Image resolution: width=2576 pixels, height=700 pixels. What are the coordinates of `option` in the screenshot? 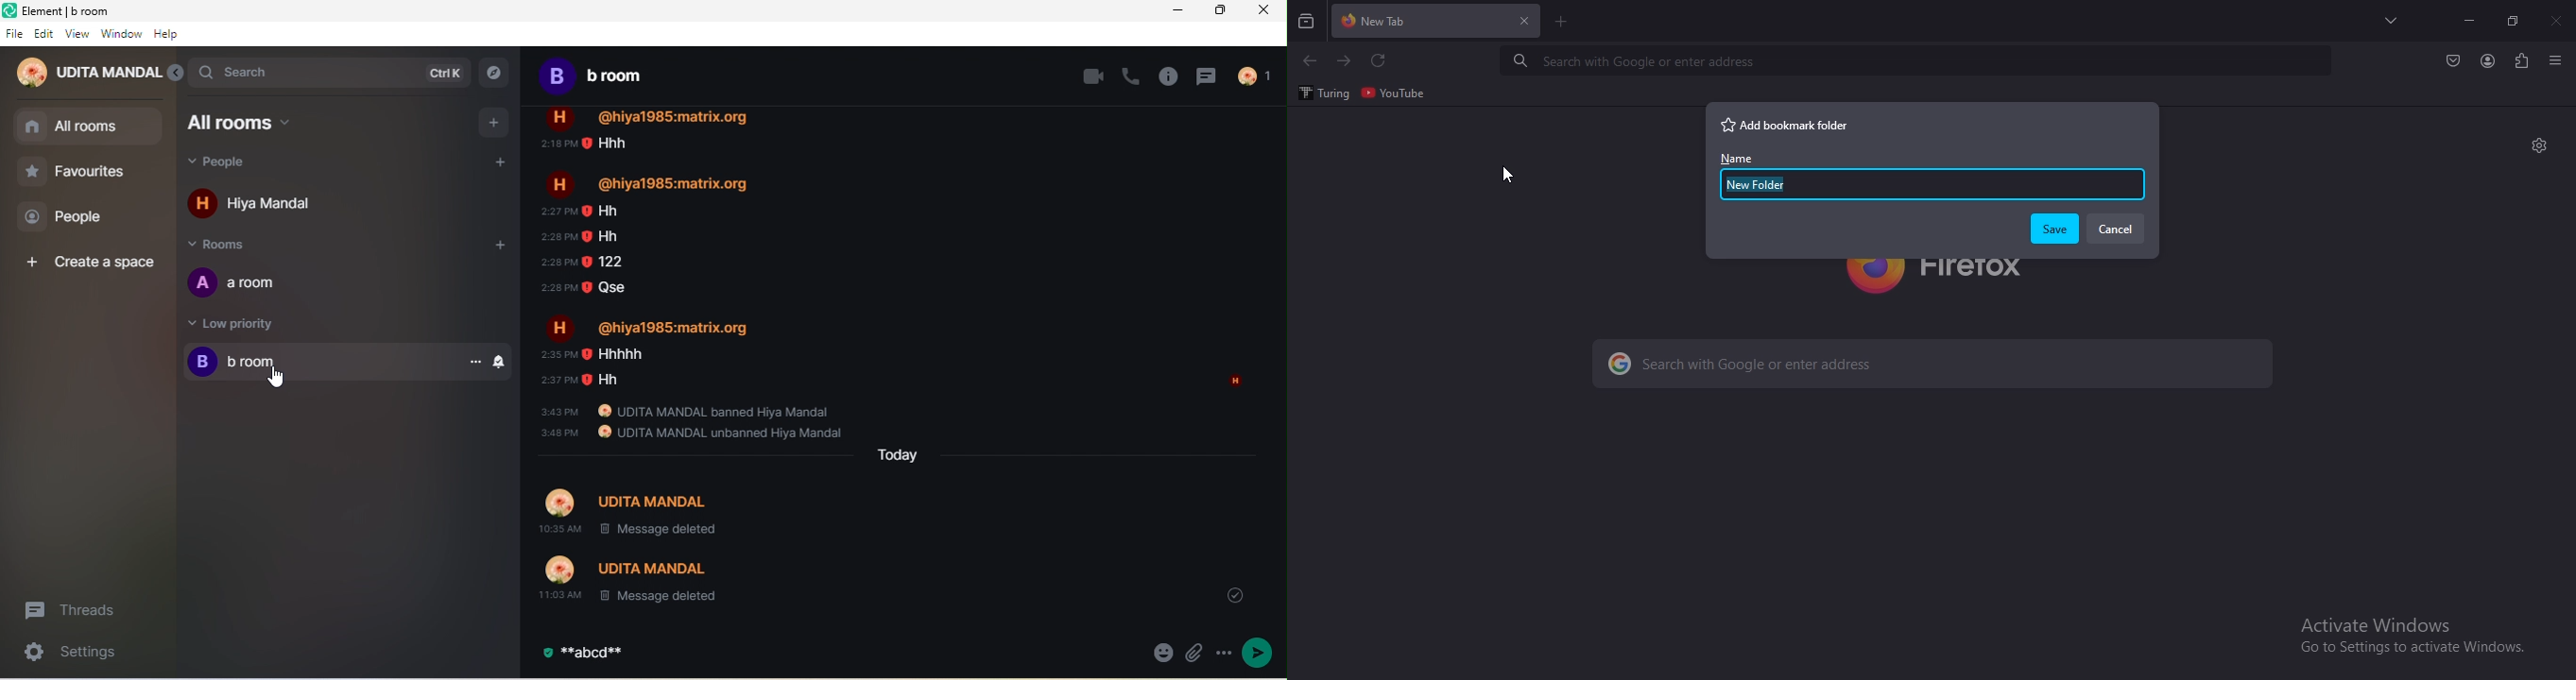 It's located at (478, 362).